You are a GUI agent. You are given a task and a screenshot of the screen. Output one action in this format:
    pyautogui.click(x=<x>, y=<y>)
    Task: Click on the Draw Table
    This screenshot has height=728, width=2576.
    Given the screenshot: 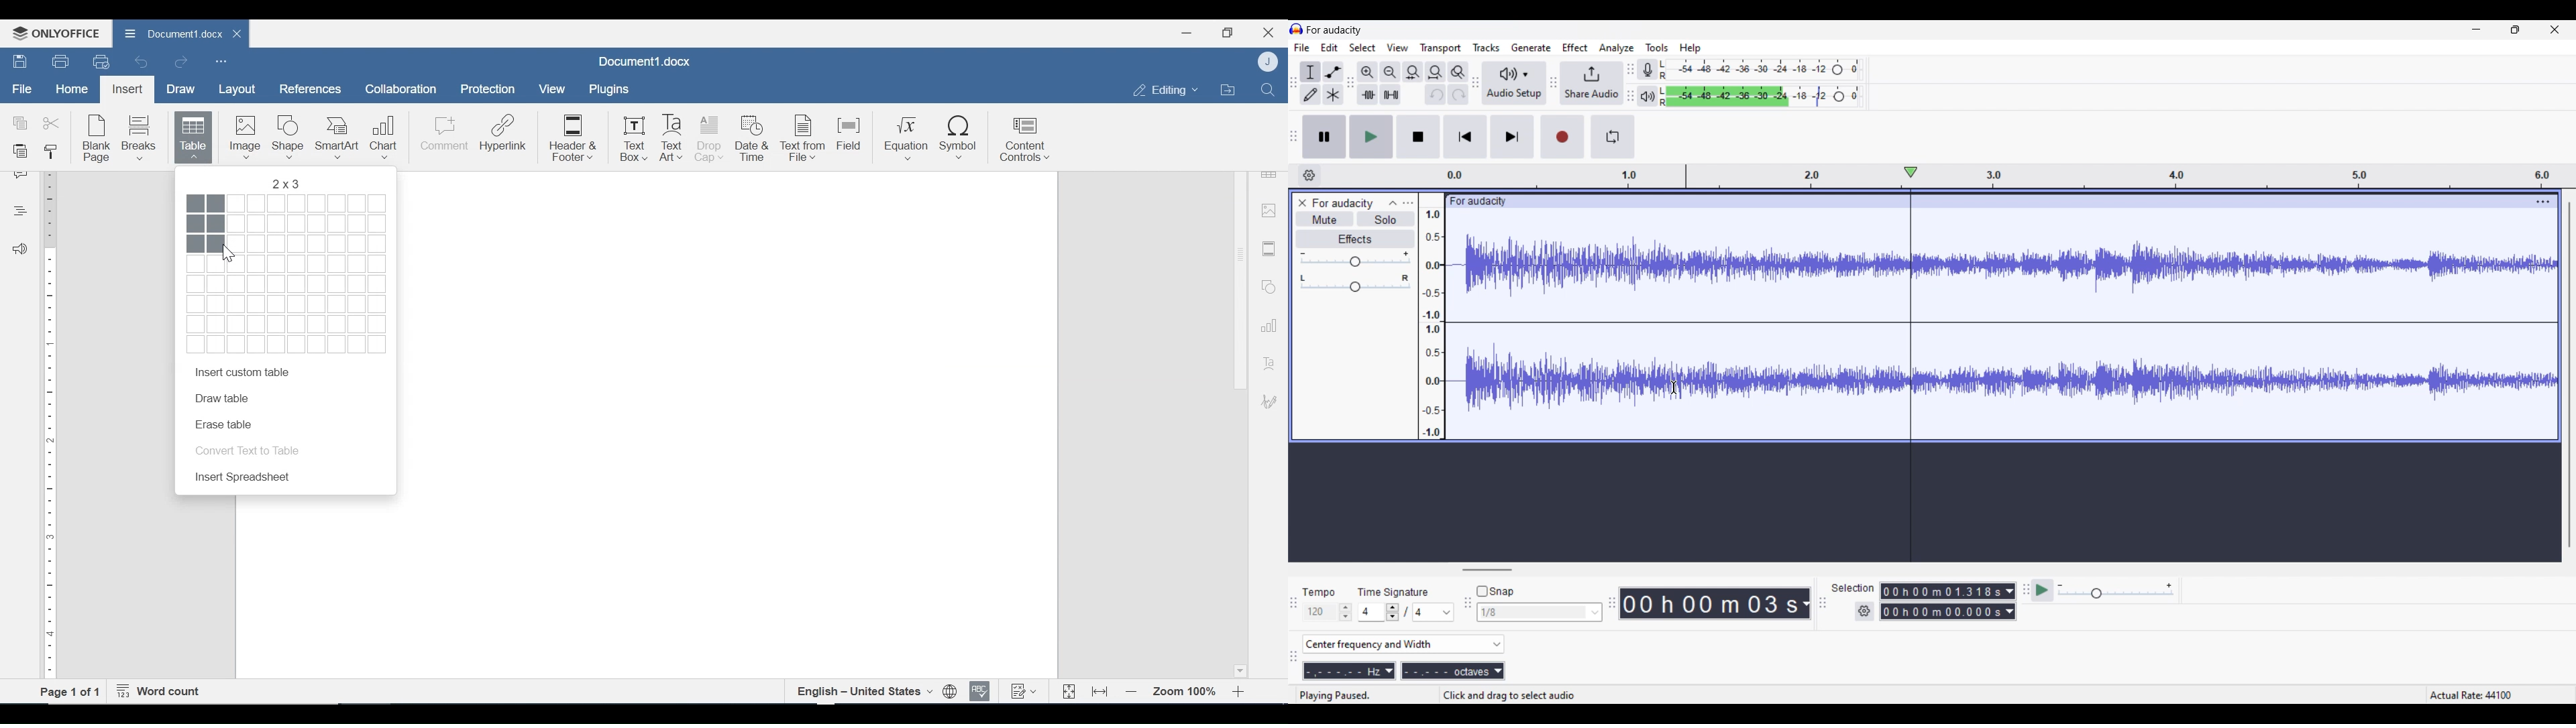 What is the action you would take?
    pyautogui.click(x=223, y=398)
    